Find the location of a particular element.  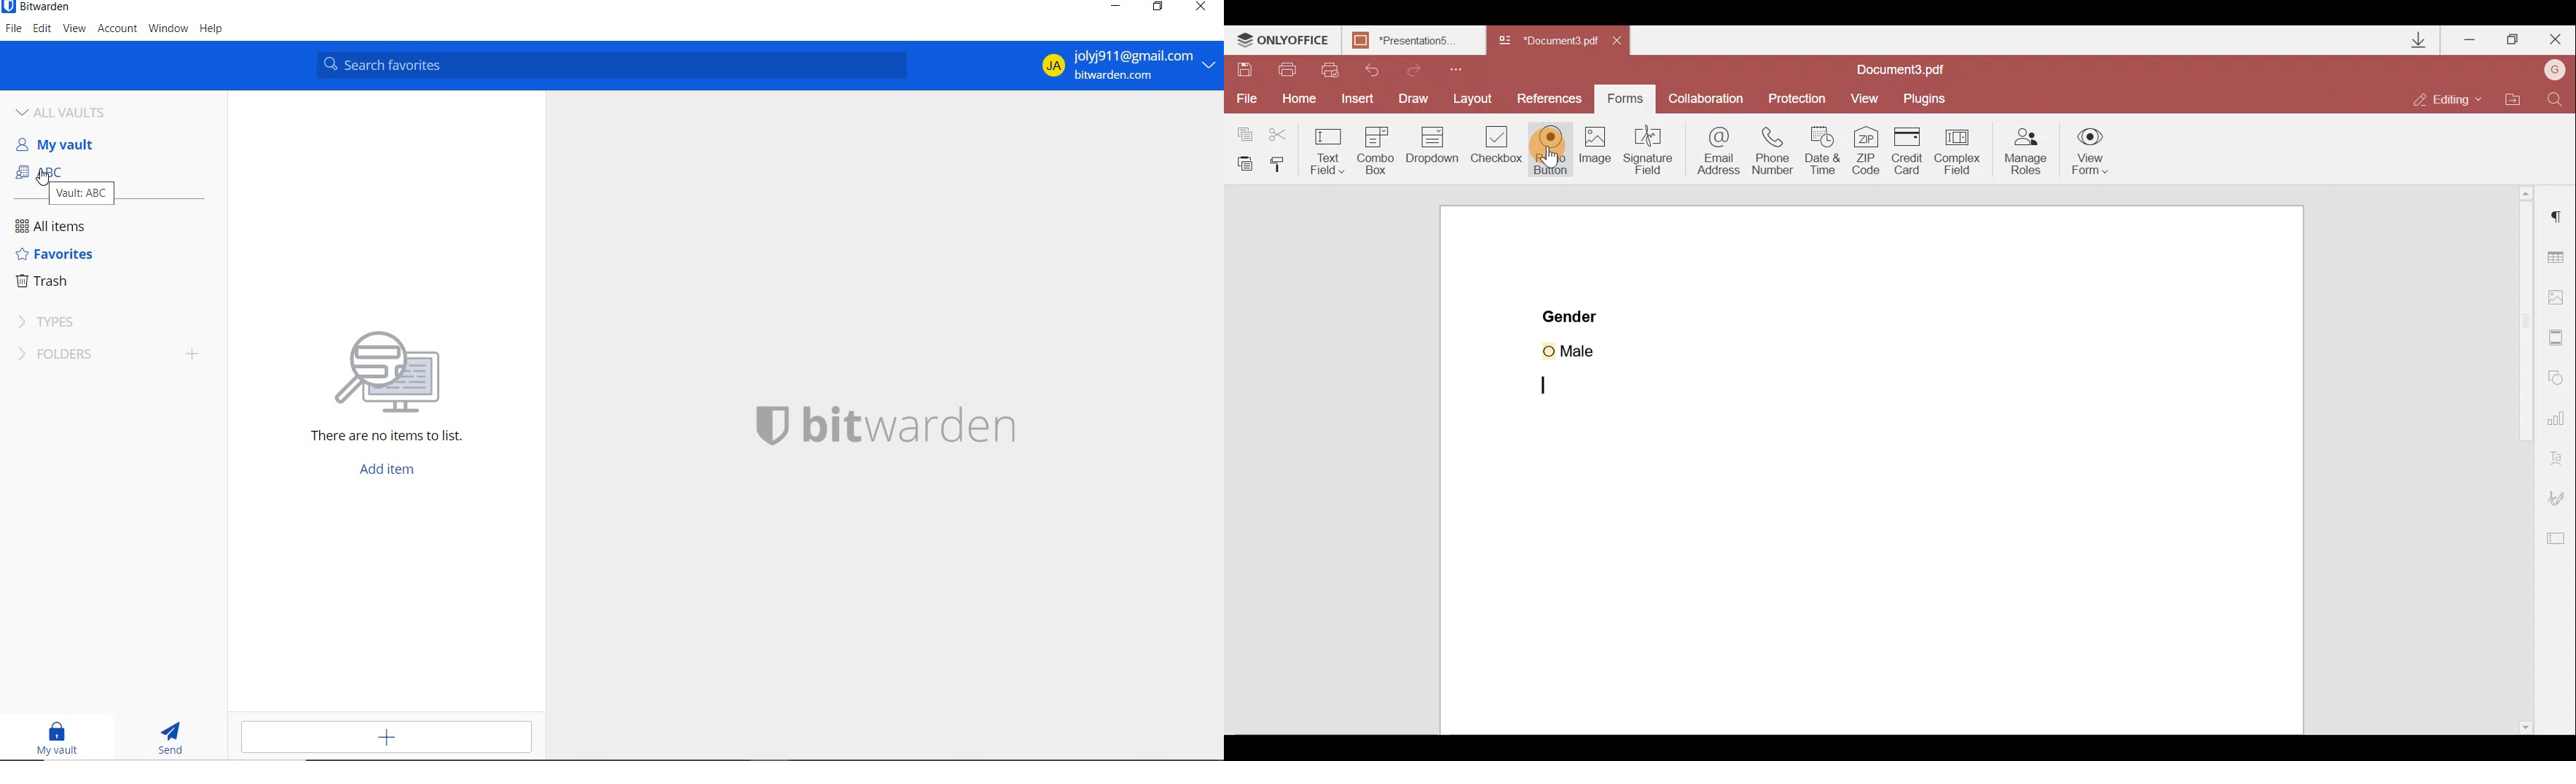

Bitwarden logo is located at coordinates (770, 424).